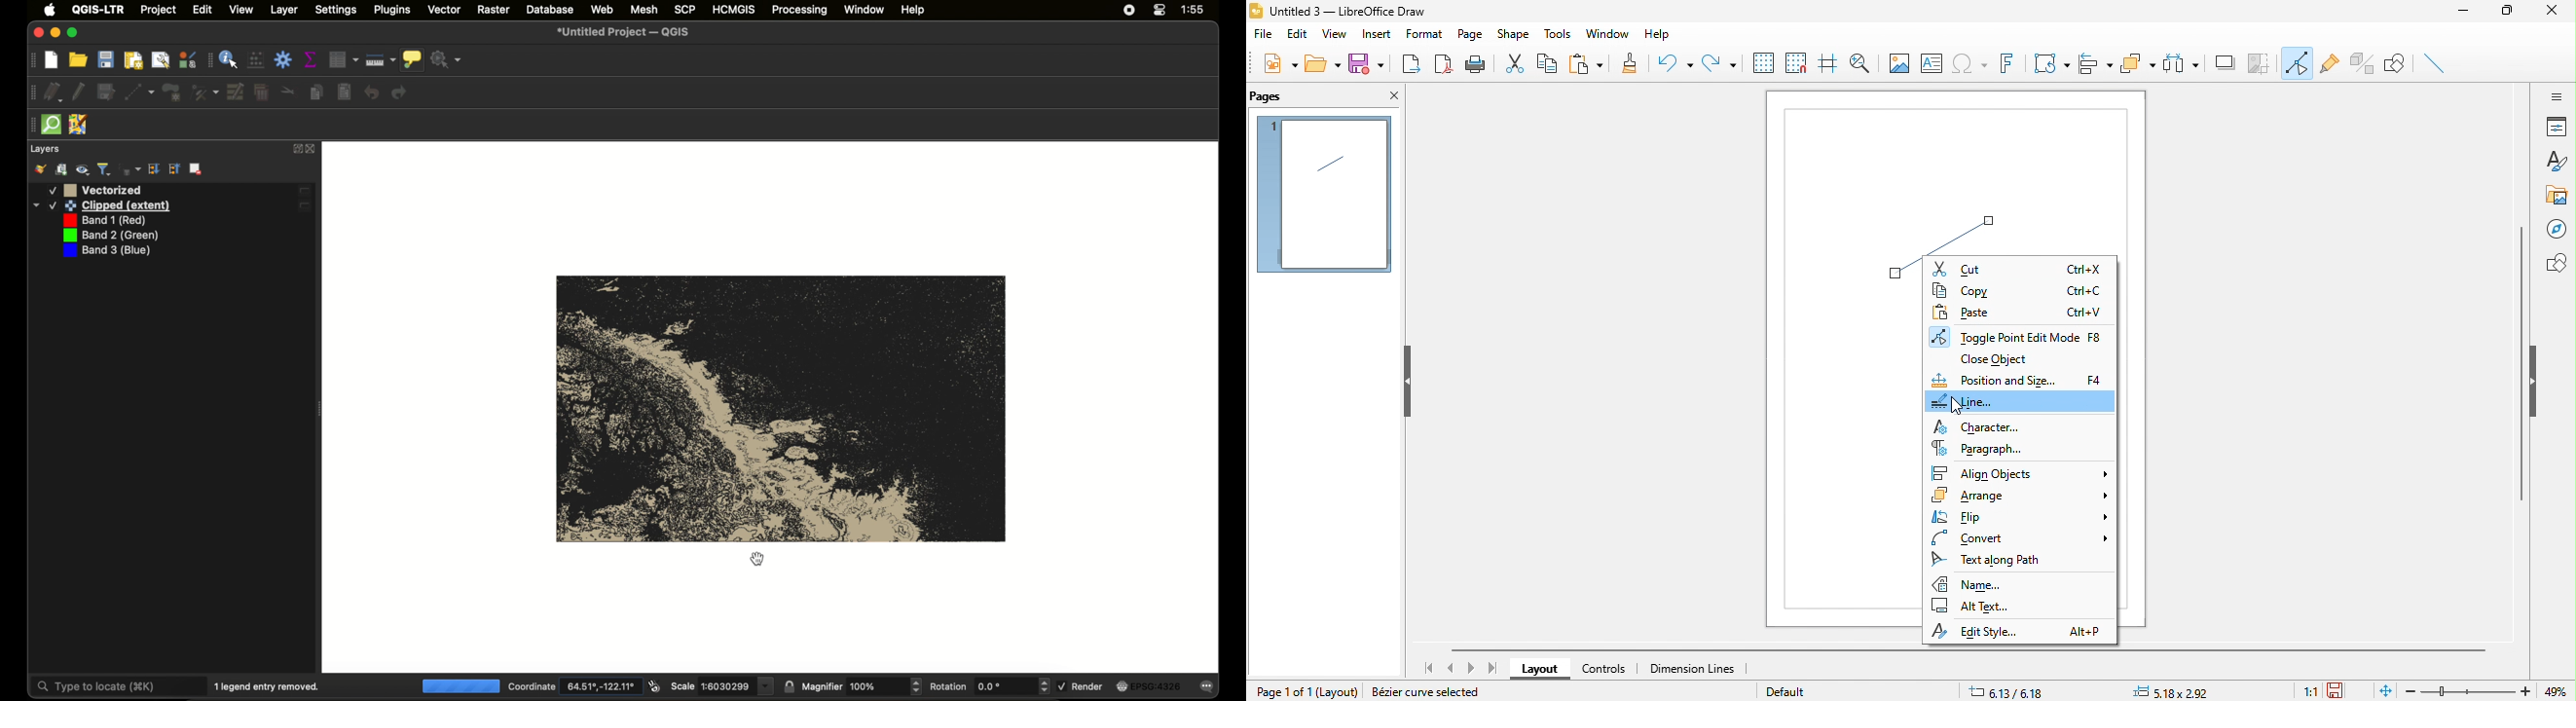 This screenshot has width=2576, height=728. What do you see at coordinates (1514, 35) in the screenshot?
I see `shape` at bounding box center [1514, 35].